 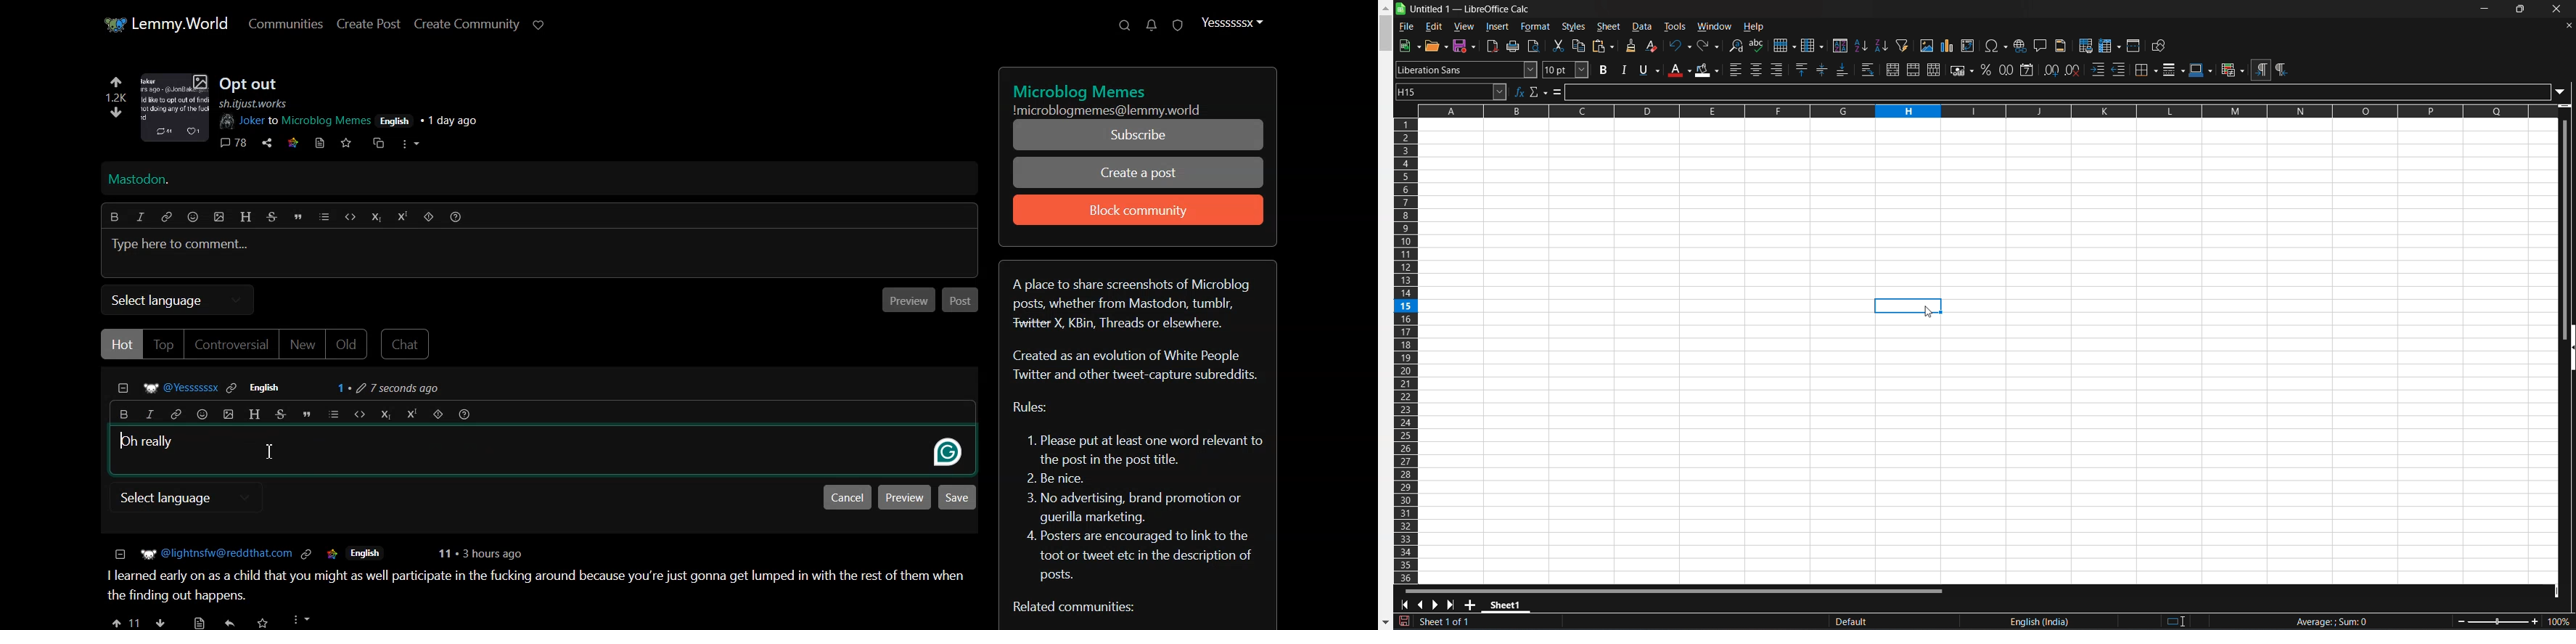 What do you see at coordinates (2514, 621) in the screenshot?
I see `zoom factor` at bounding box center [2514, 621].